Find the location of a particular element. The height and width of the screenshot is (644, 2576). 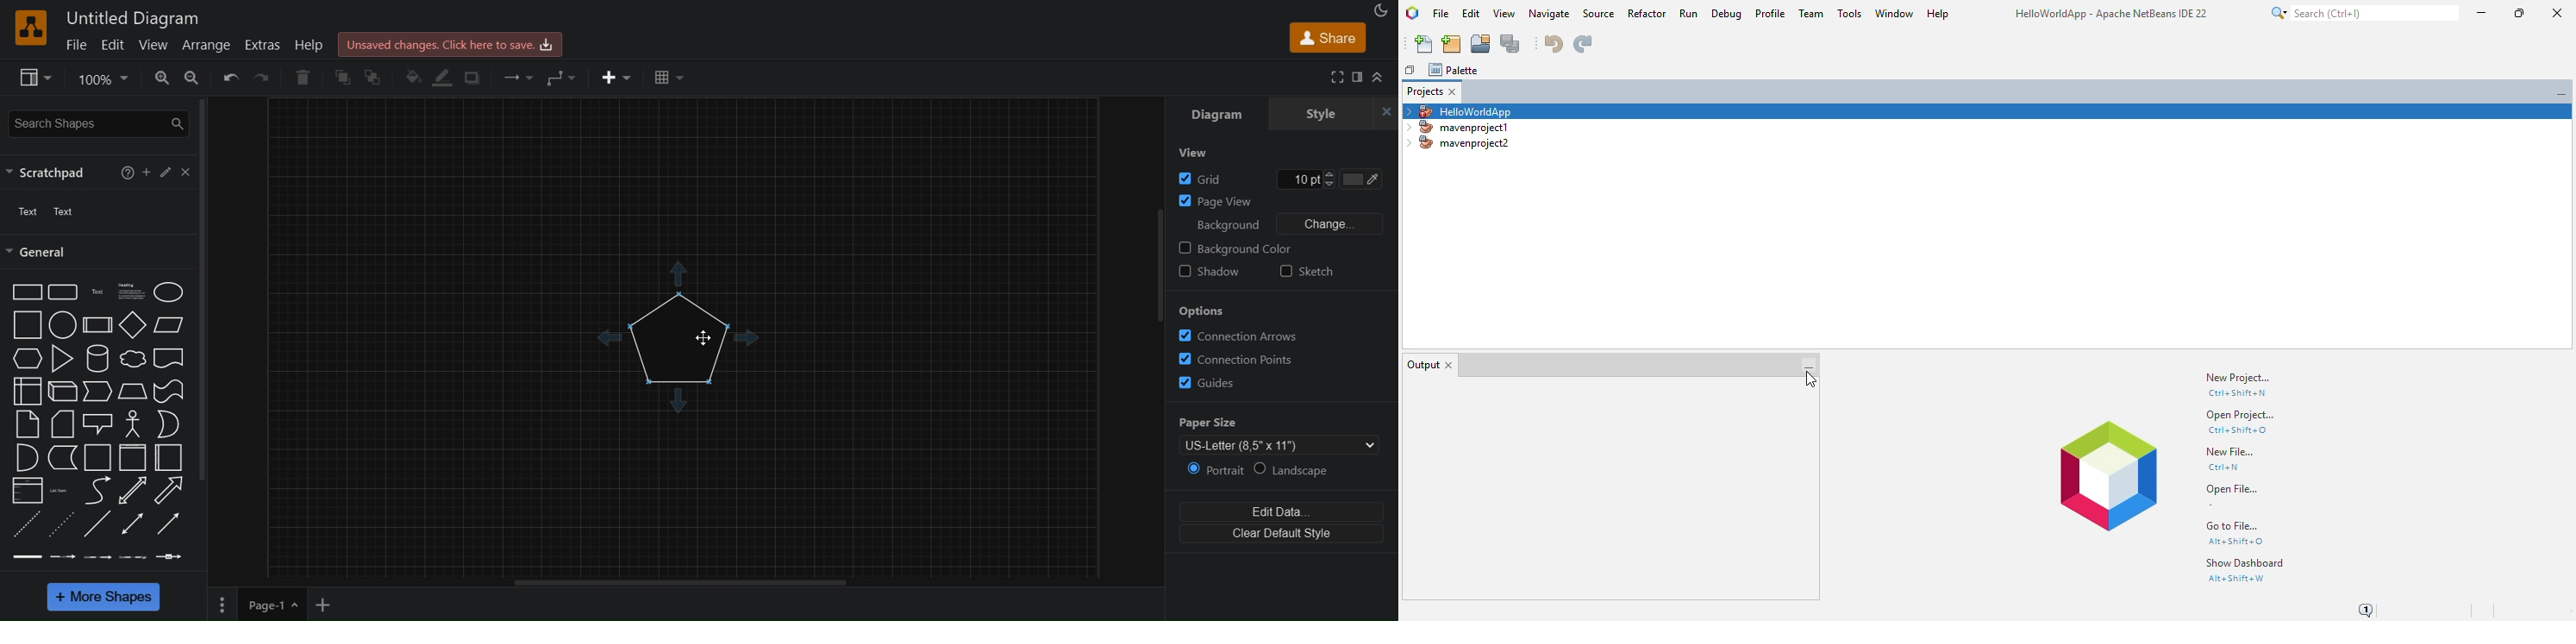

add new page is located at coordinates (323, 605).